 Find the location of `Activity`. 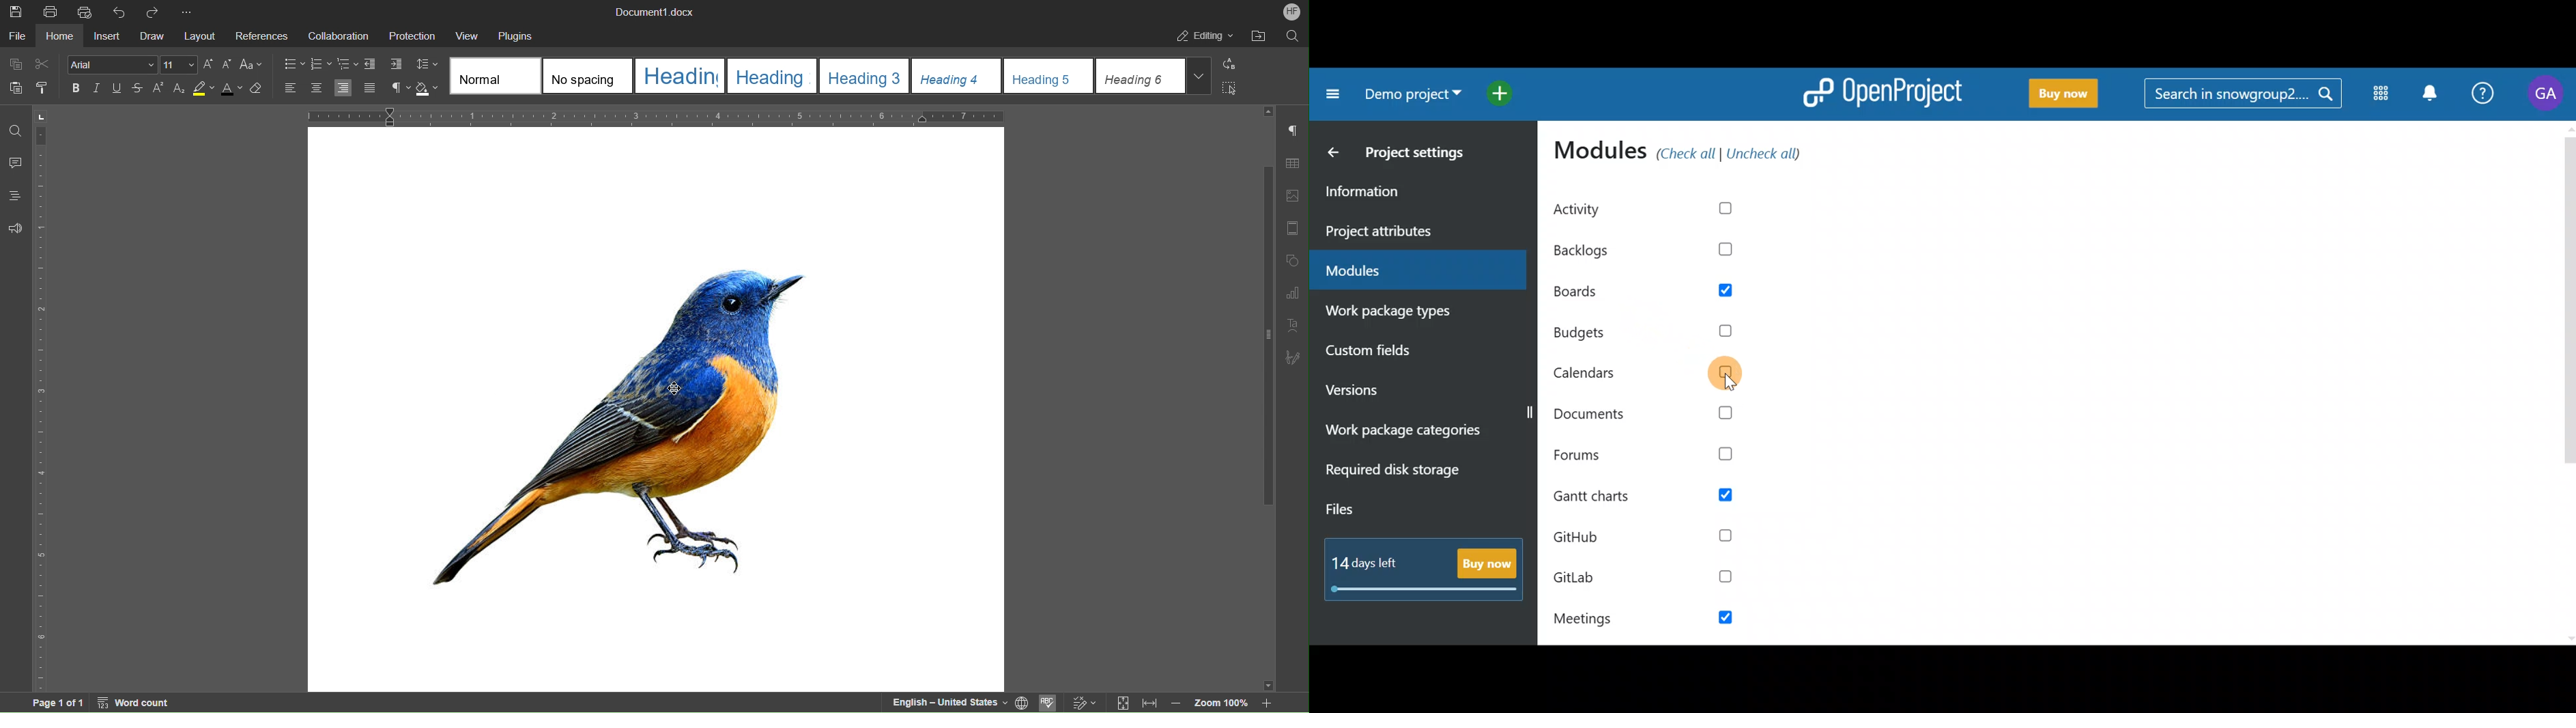

Activity is located at coordinates (1649, 207).